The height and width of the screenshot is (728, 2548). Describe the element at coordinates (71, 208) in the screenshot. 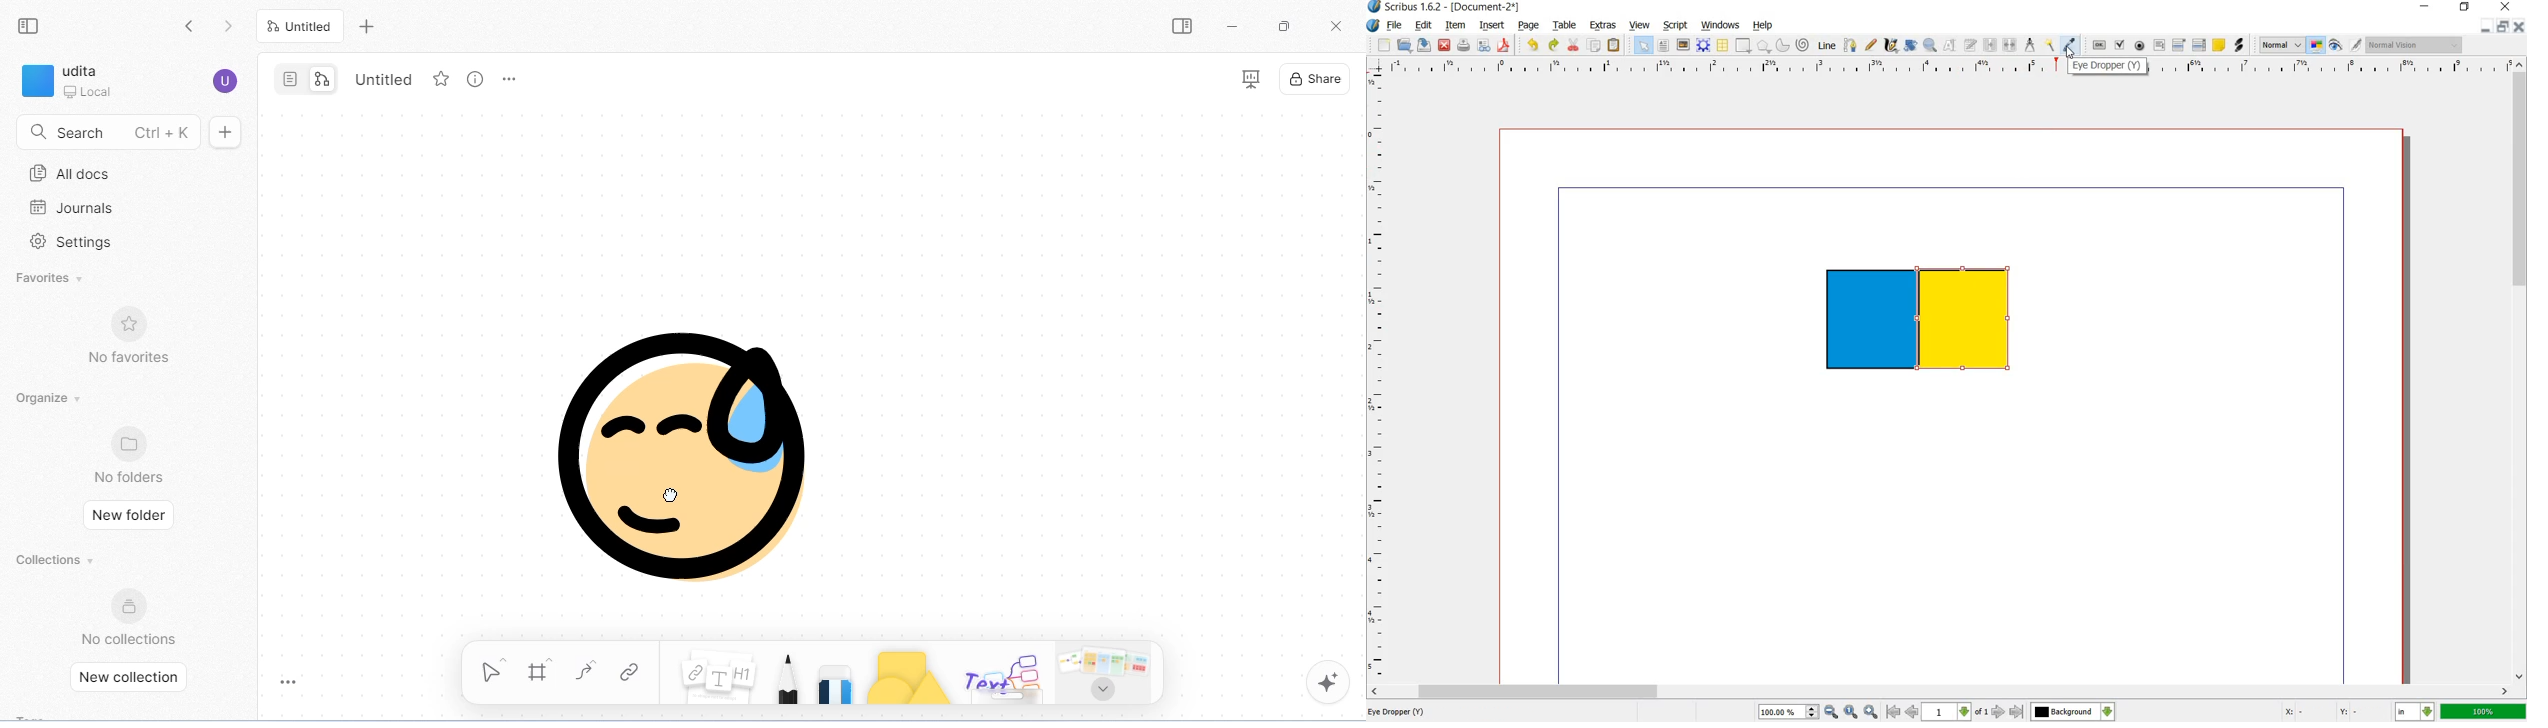

I see `journals` at that location.